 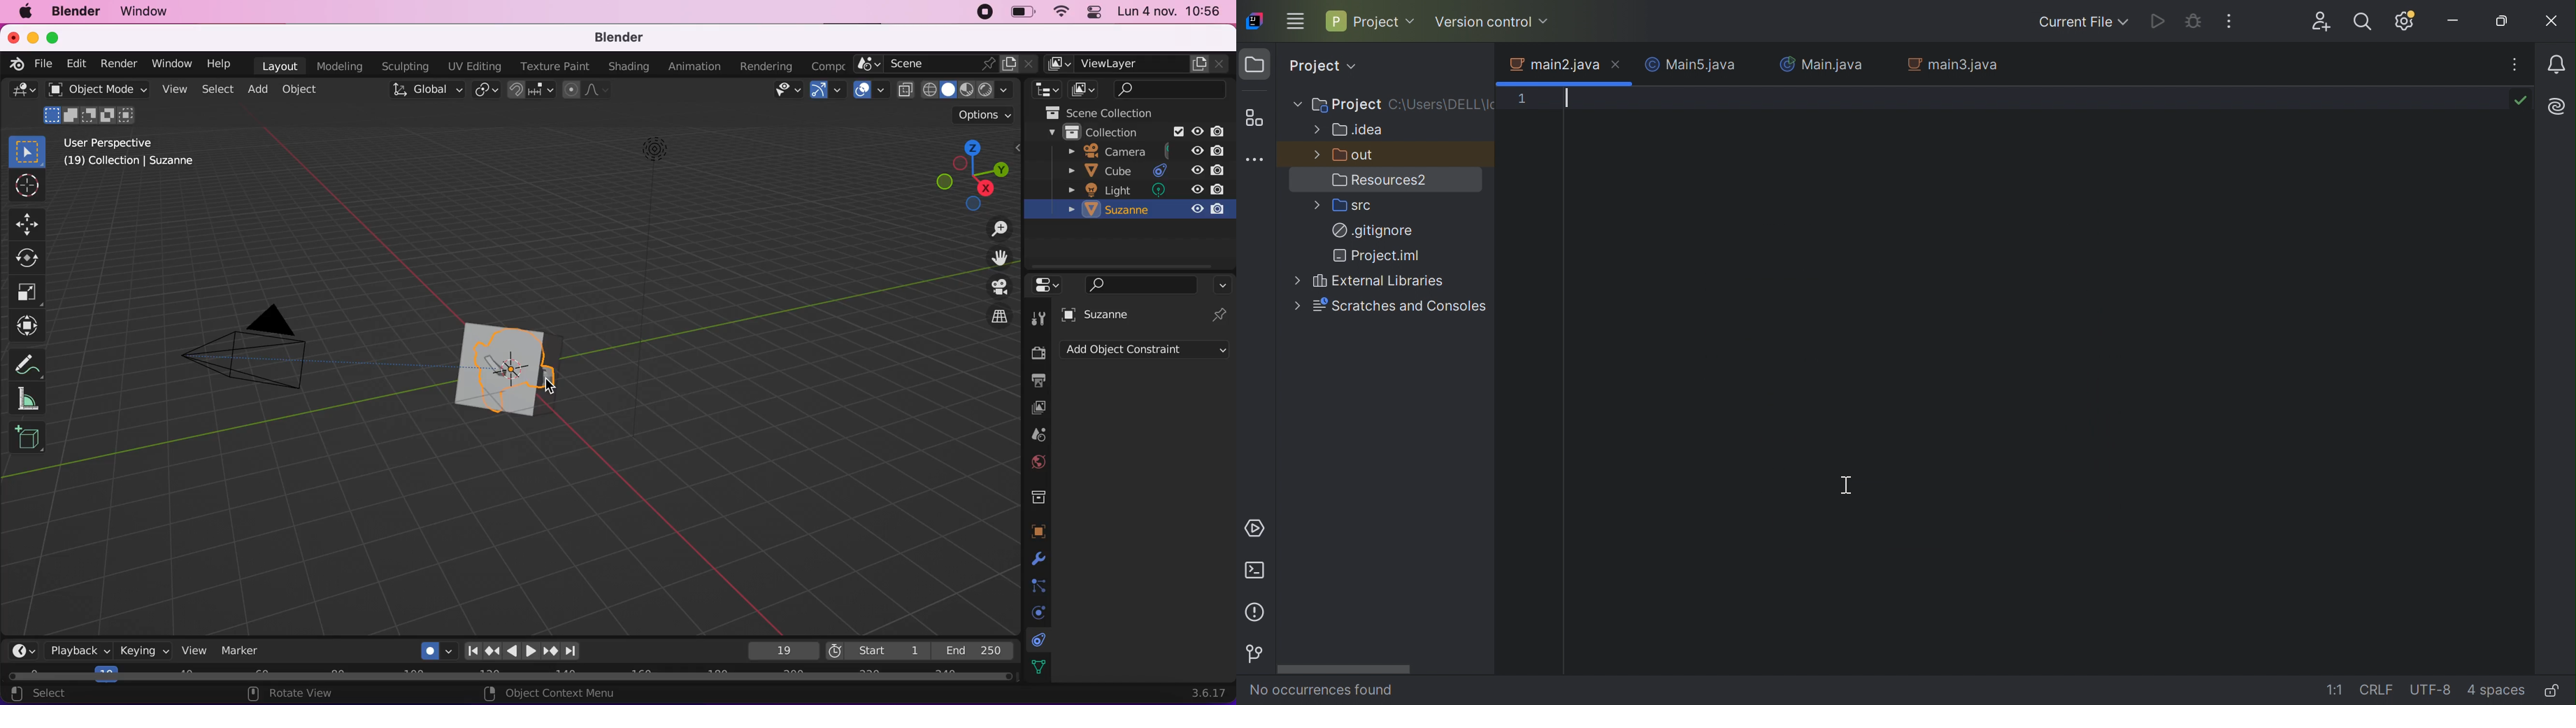 I want to click on recording stopped, so click(x=986, y=13).